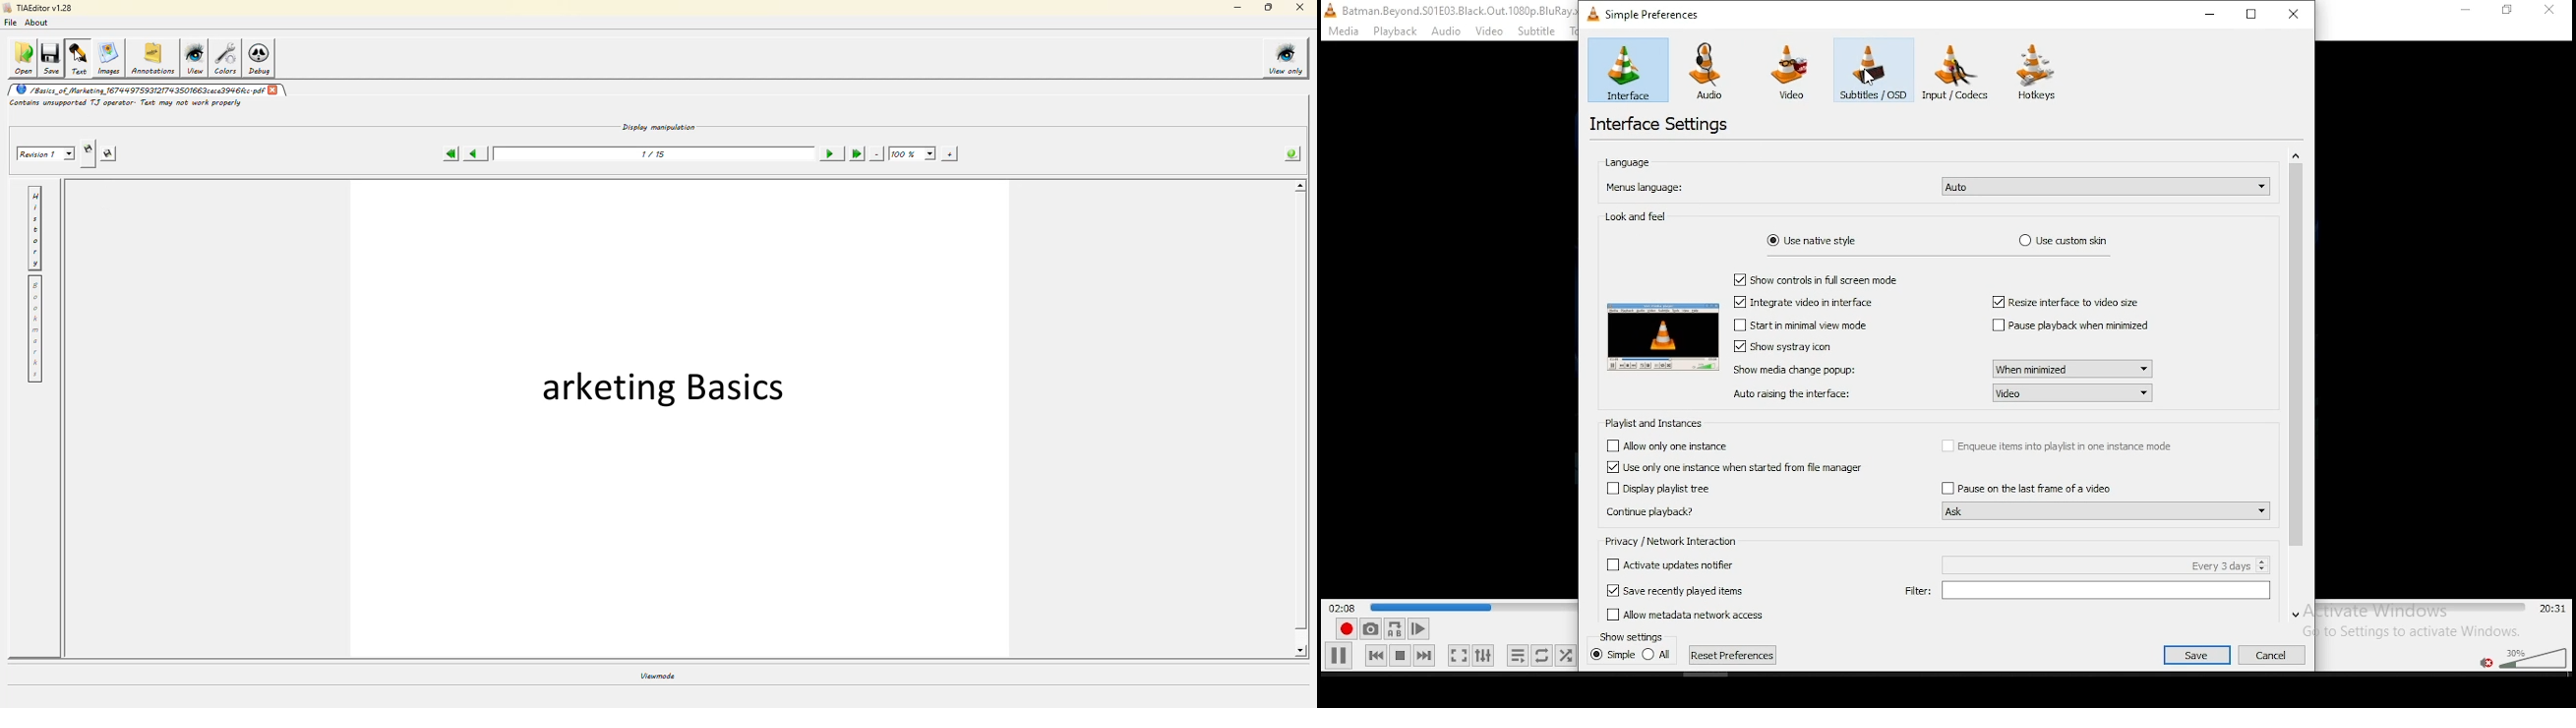 The height and width of the screenshot is (728, 2576). What do you see at coordinates (830, 153) in the screenshot?
I see `next page` at bounding box center [830, 153].